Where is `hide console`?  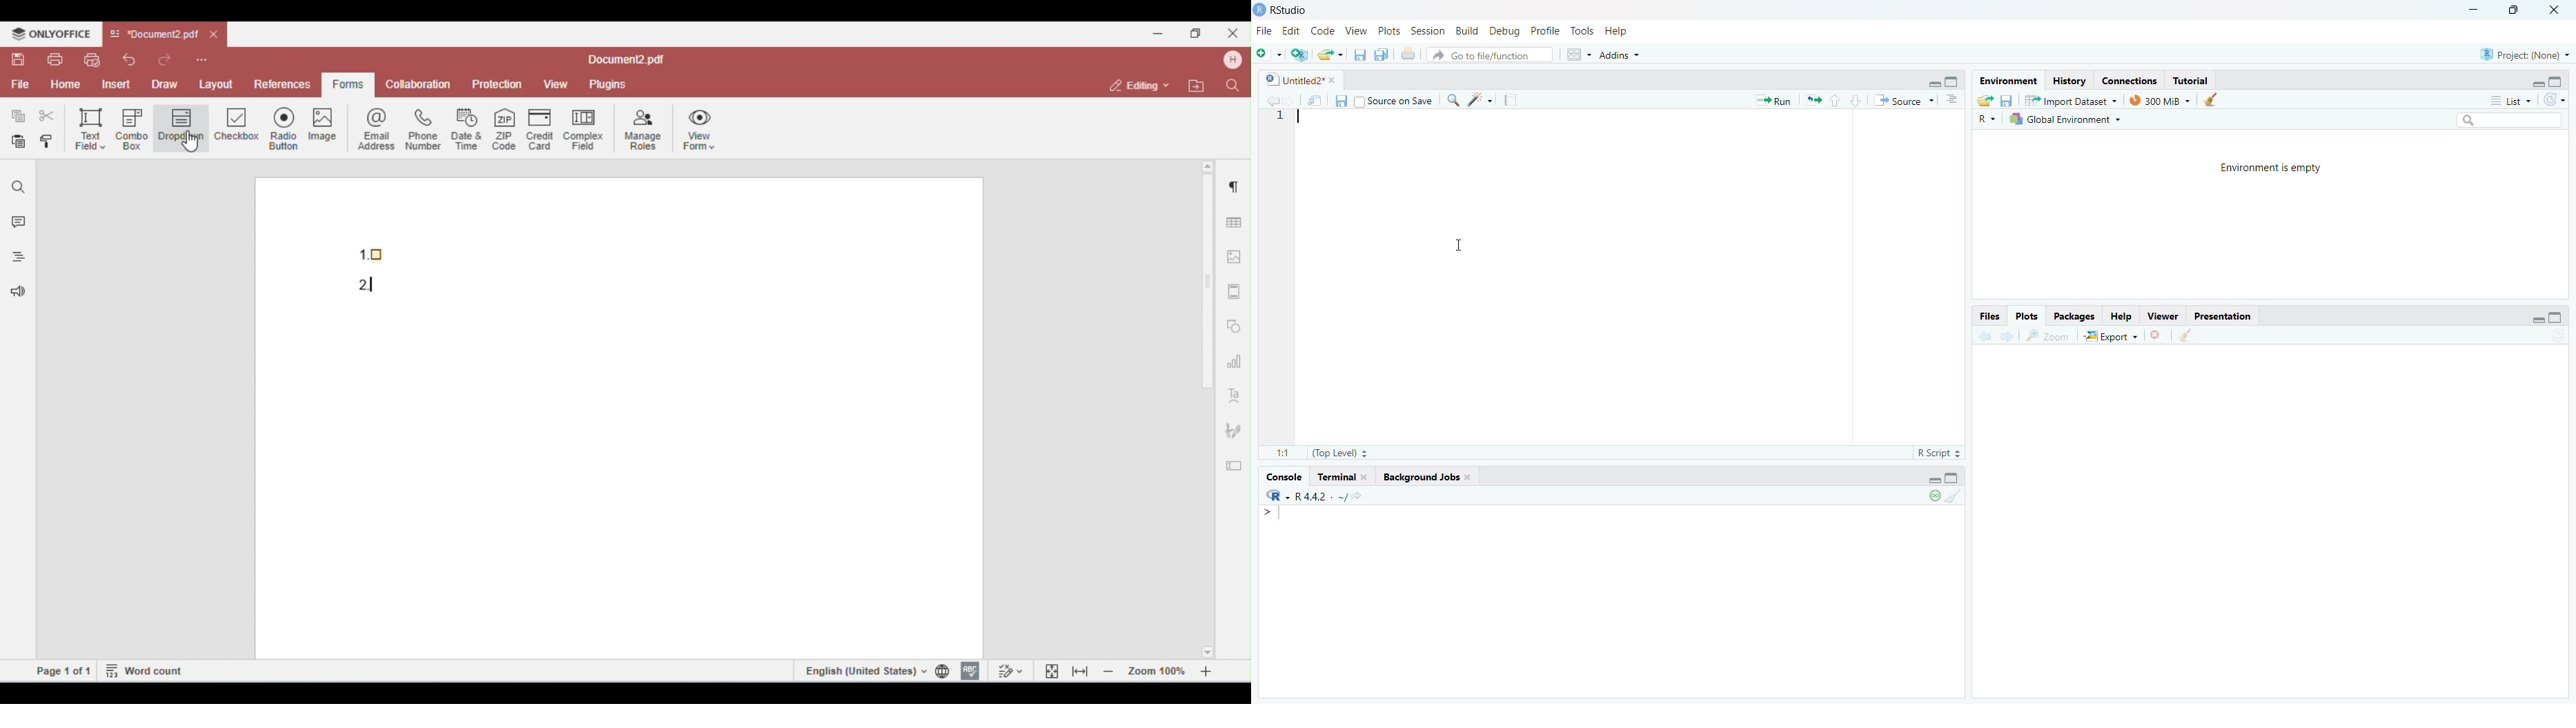 hide console is located at coordinates (2559, 81).